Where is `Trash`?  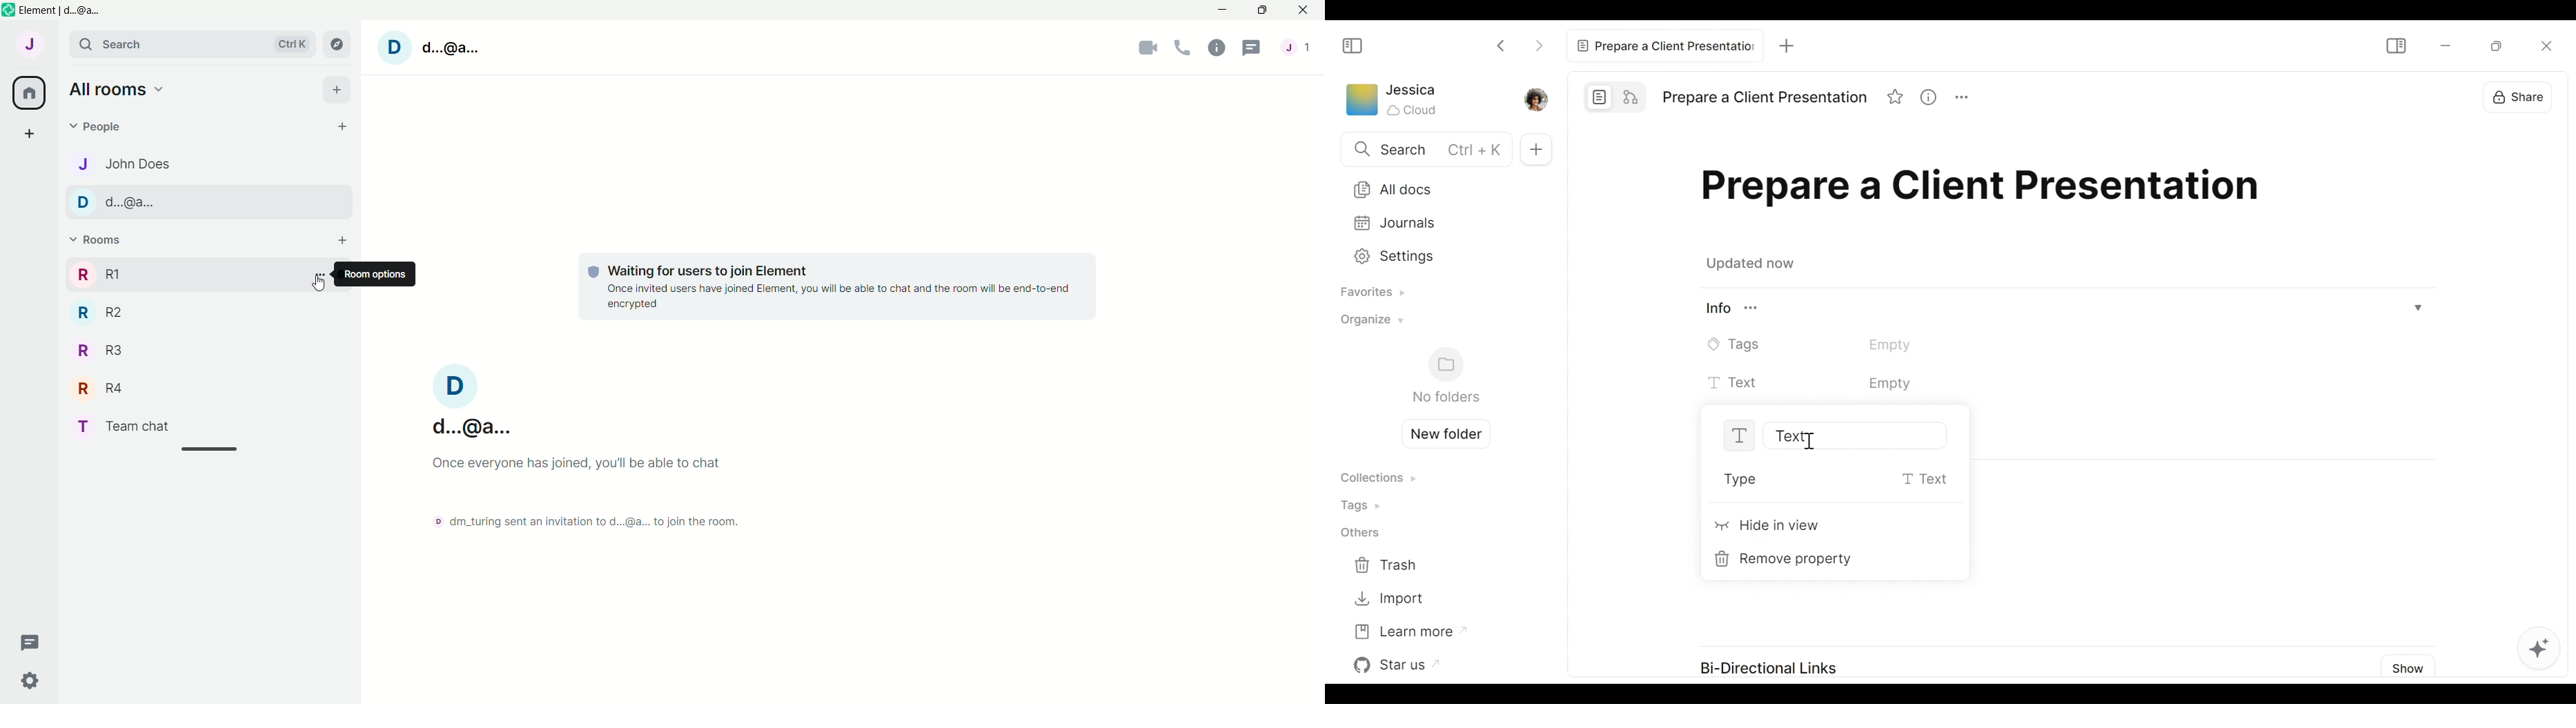
Trash is located at coordinates (1389, 566).